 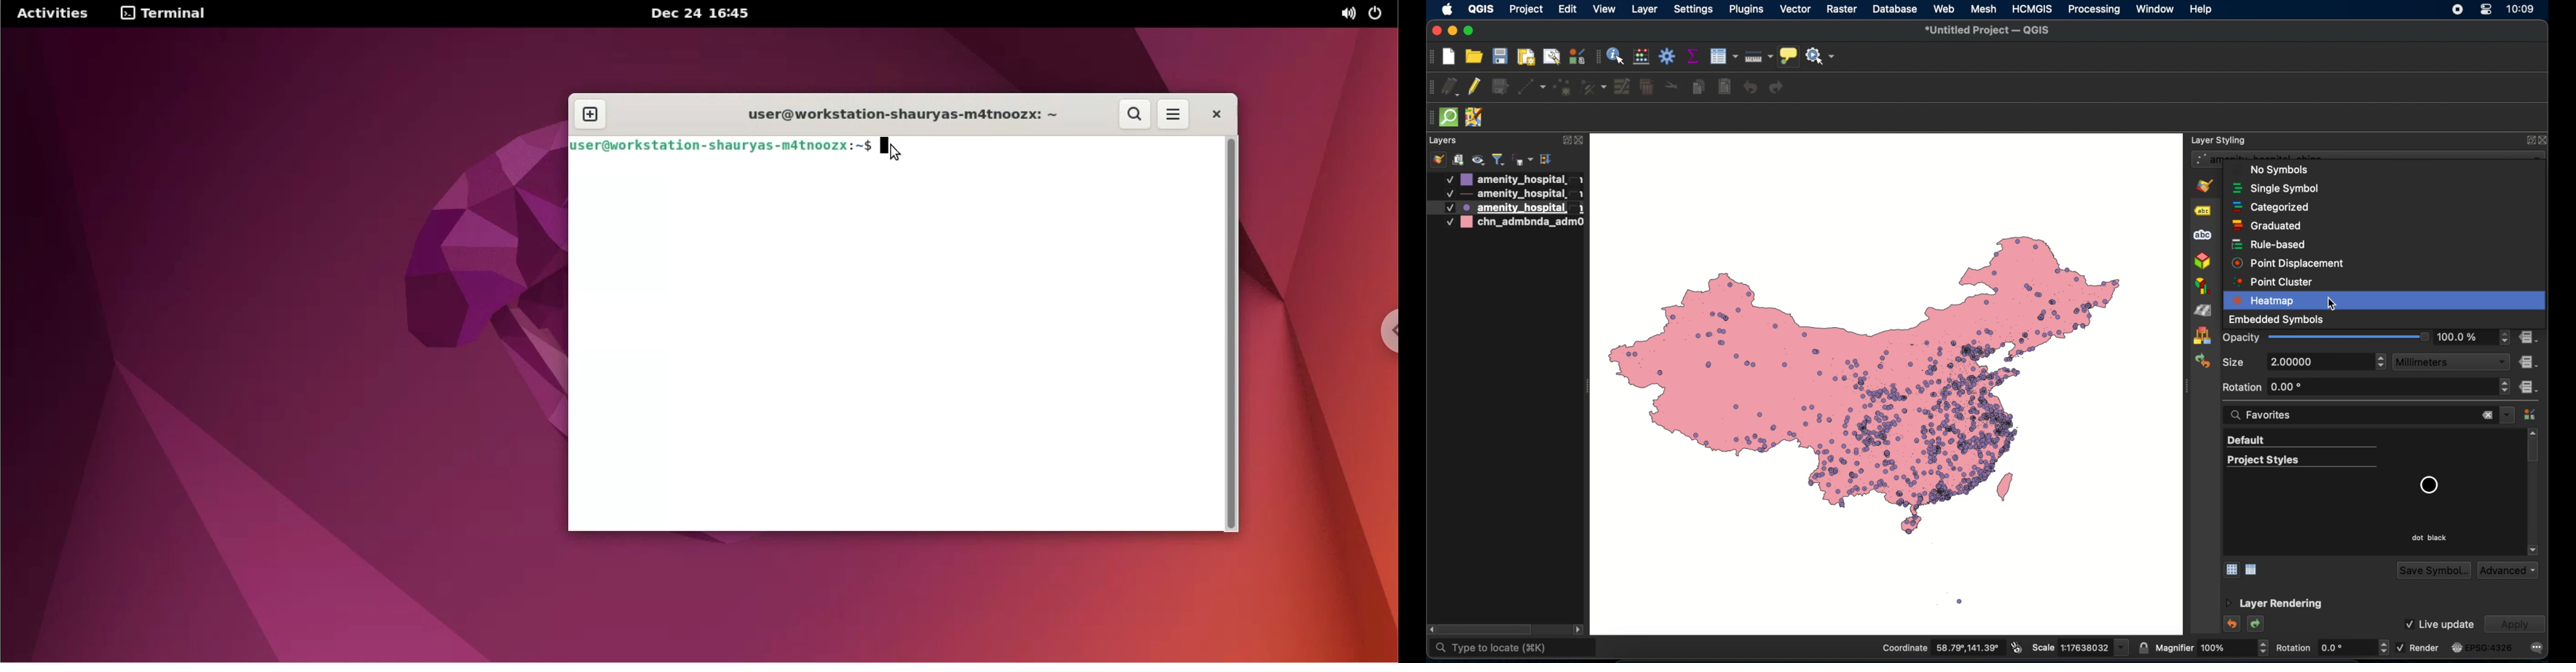 What do you see at coordinates (1563, 140) in the screenshot?
I see `expand` at bounding box center [1563, 140].